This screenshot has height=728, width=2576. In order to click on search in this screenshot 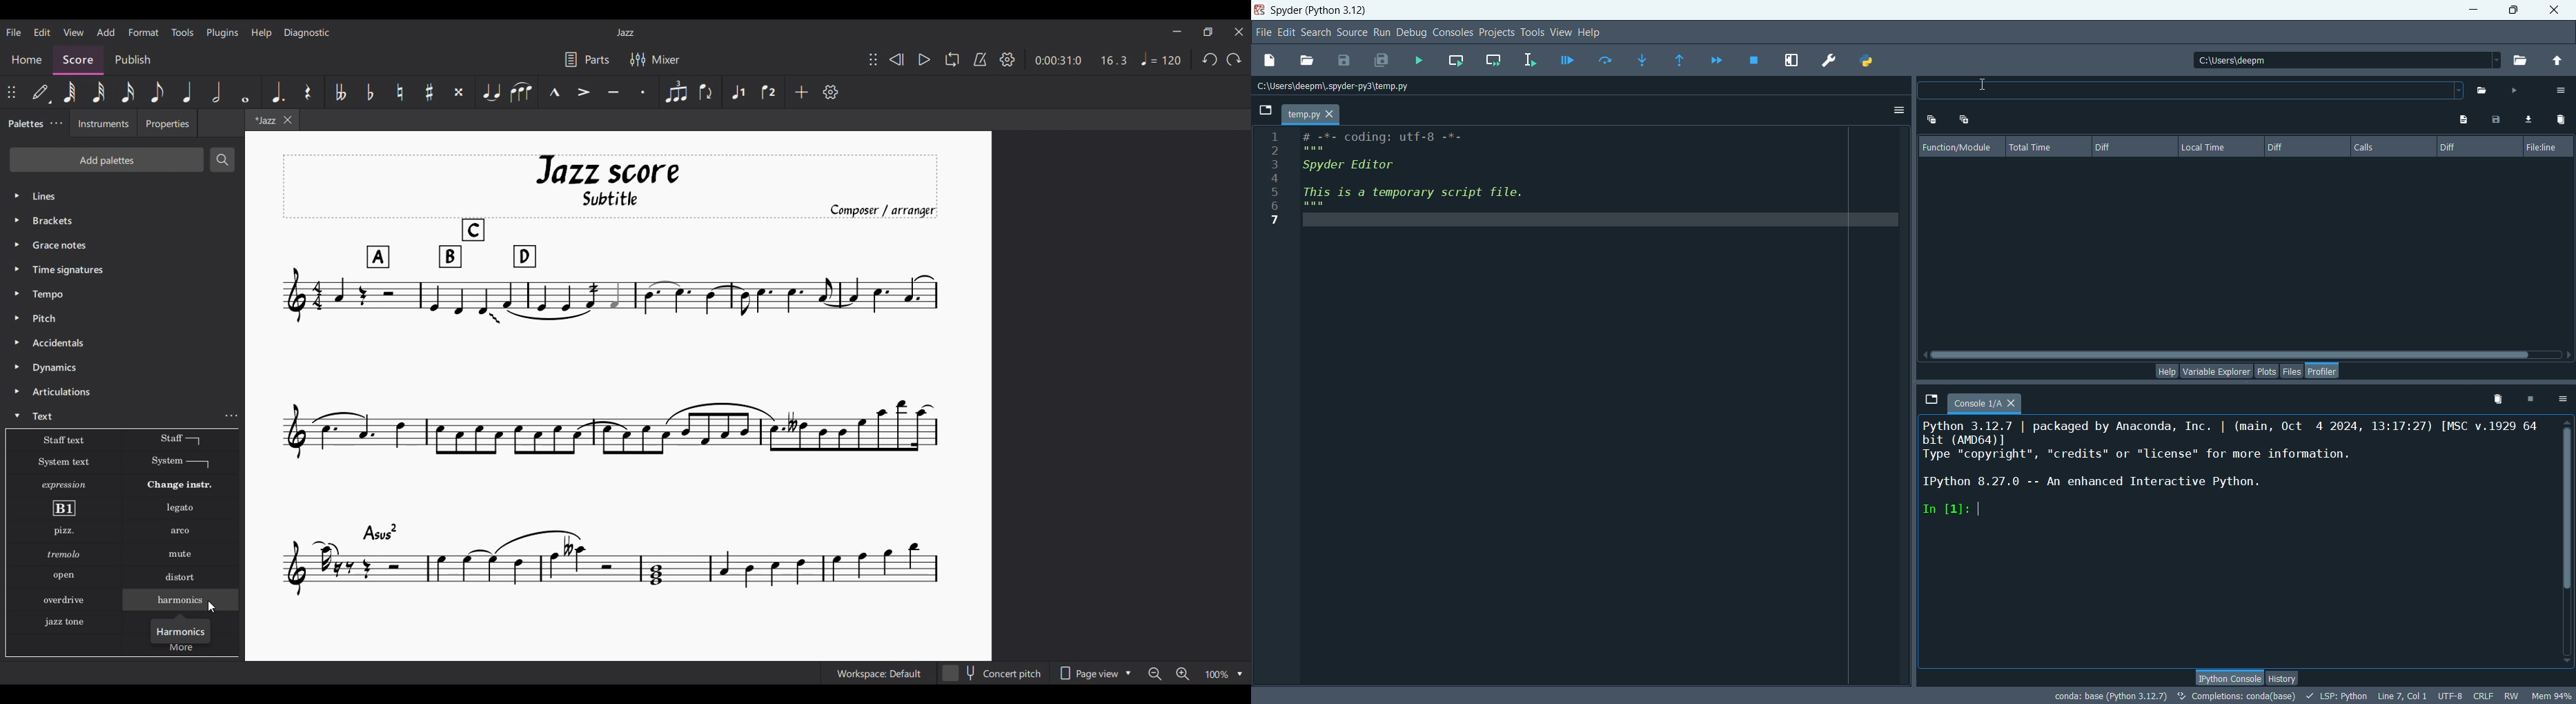, I will do `click(1315, 33)`.